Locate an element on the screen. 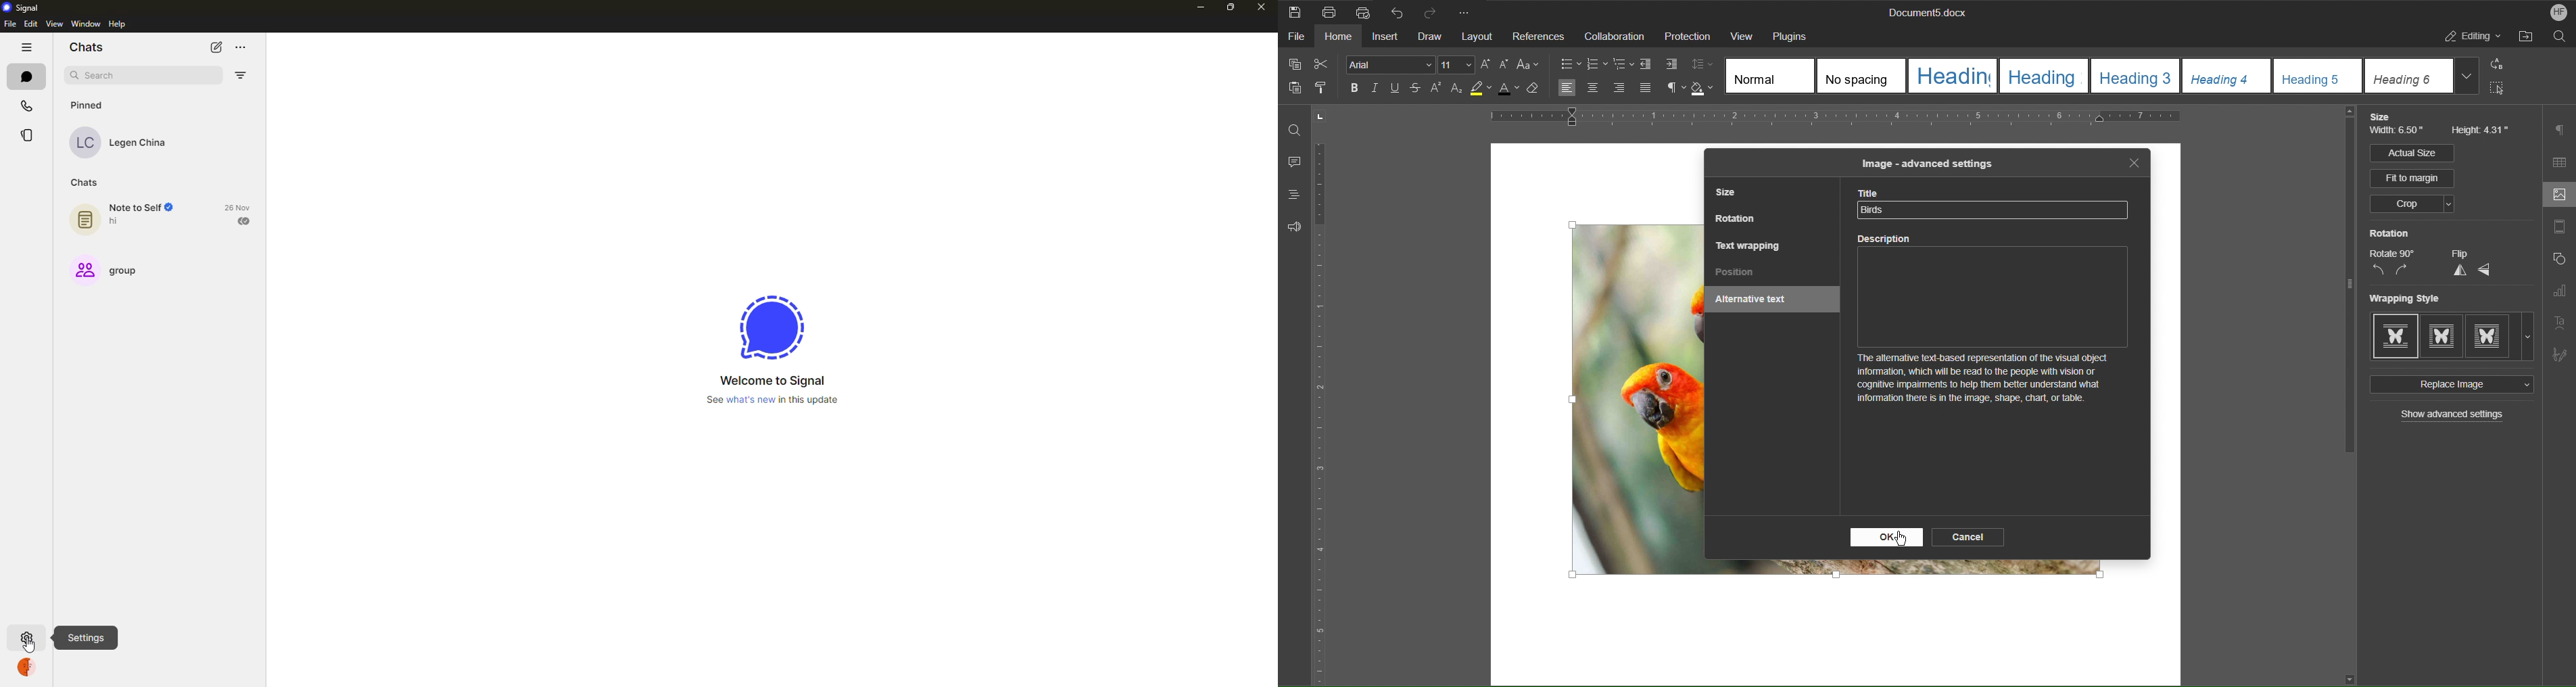  Save is located at coordinates (1295, 11).